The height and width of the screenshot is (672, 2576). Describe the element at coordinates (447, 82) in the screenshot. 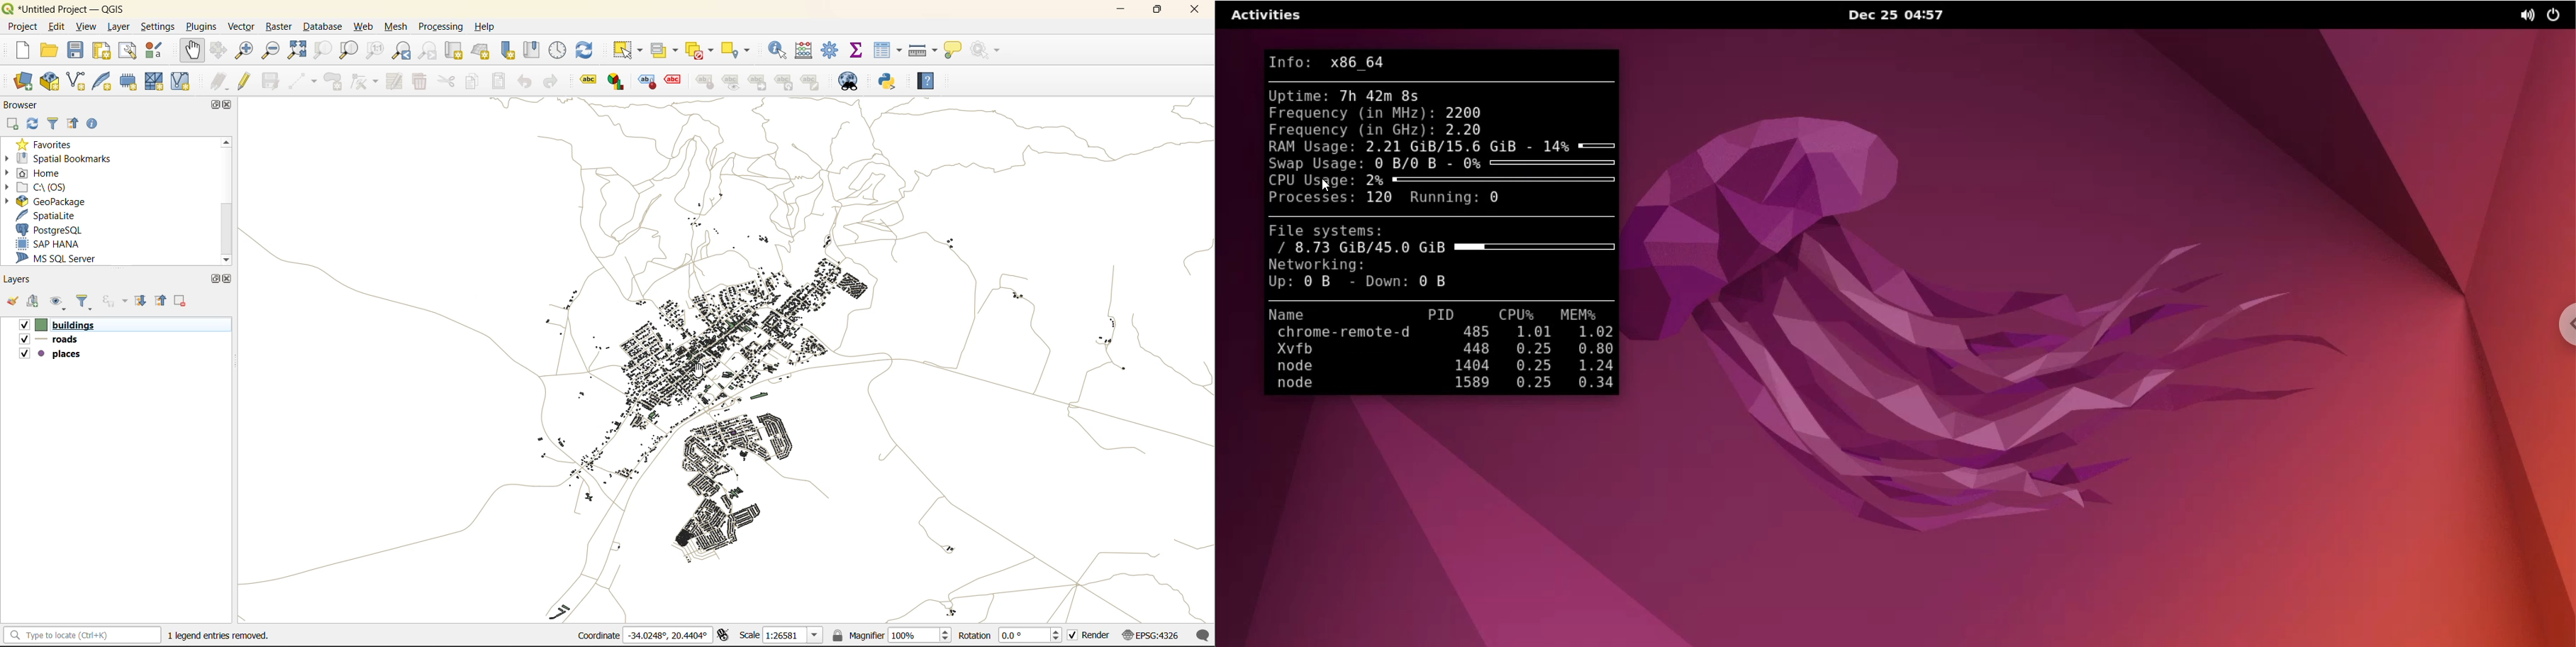

I see `cut` at that location.